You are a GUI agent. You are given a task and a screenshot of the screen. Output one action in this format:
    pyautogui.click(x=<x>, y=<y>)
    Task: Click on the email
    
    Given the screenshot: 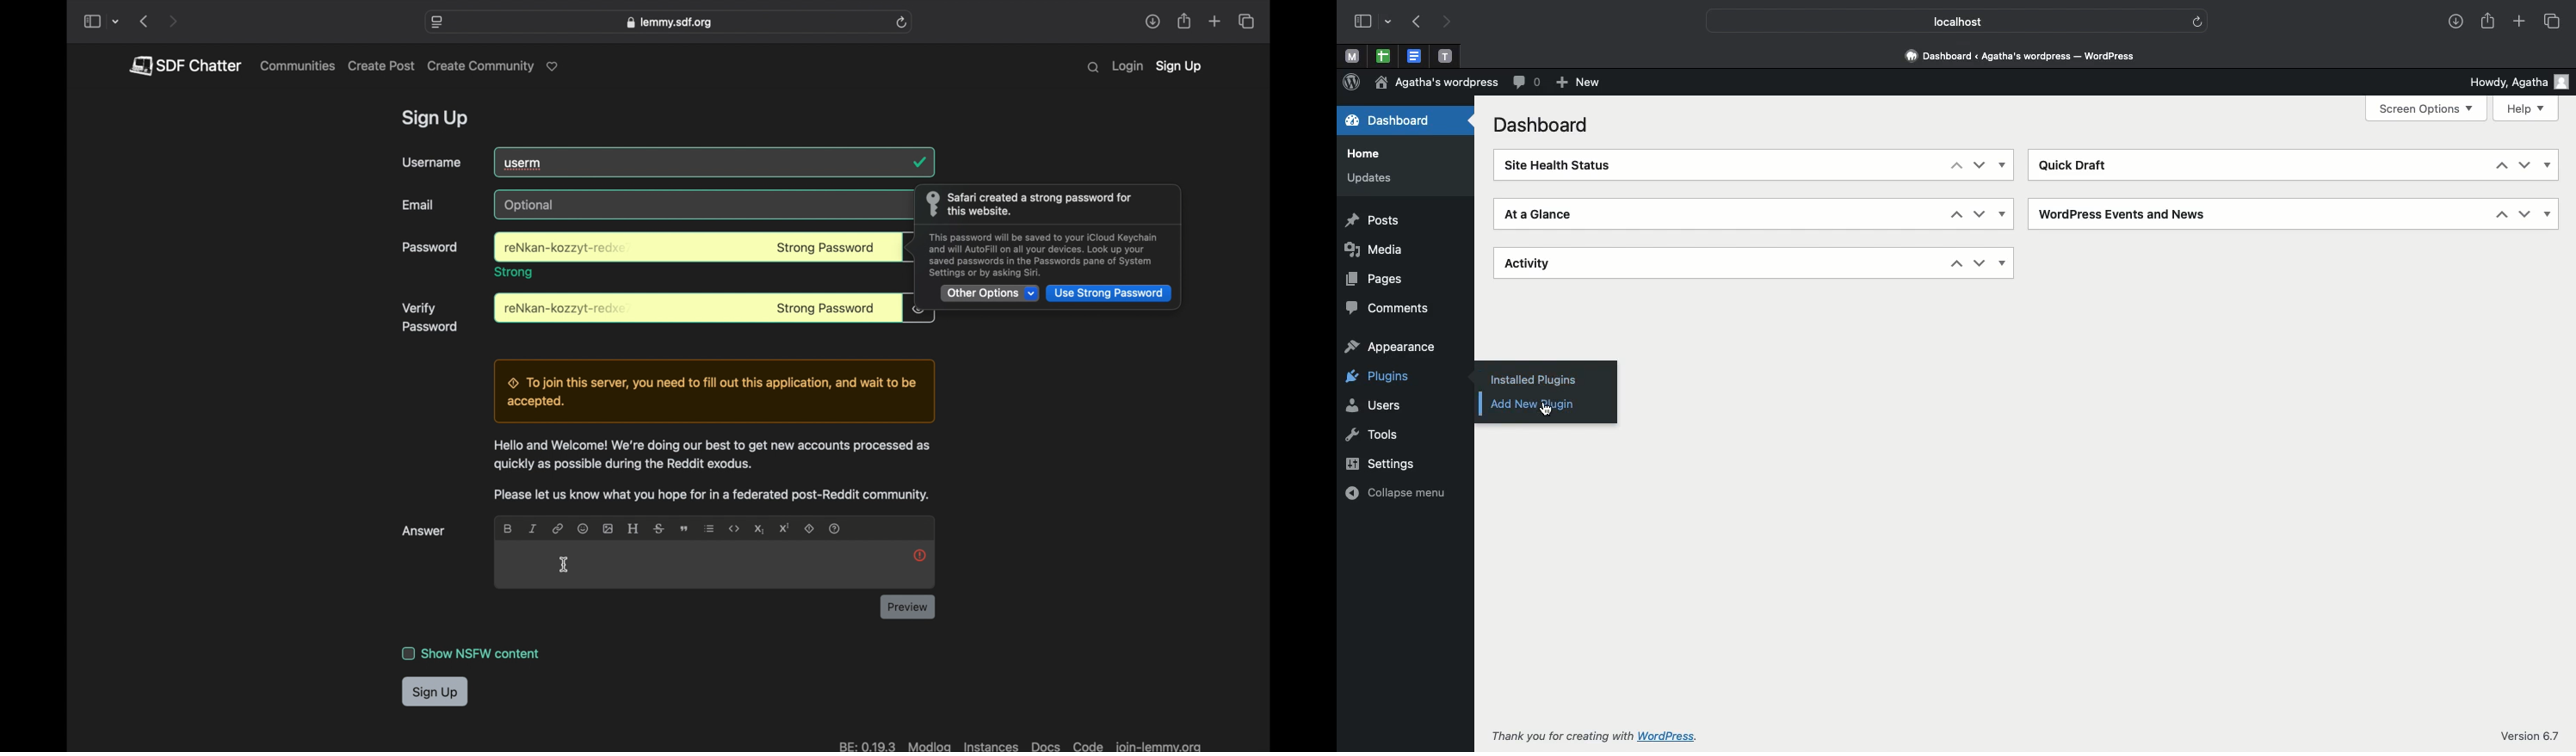 What is the action you would take?
    pyautogui.click(x=419, y=205)
    